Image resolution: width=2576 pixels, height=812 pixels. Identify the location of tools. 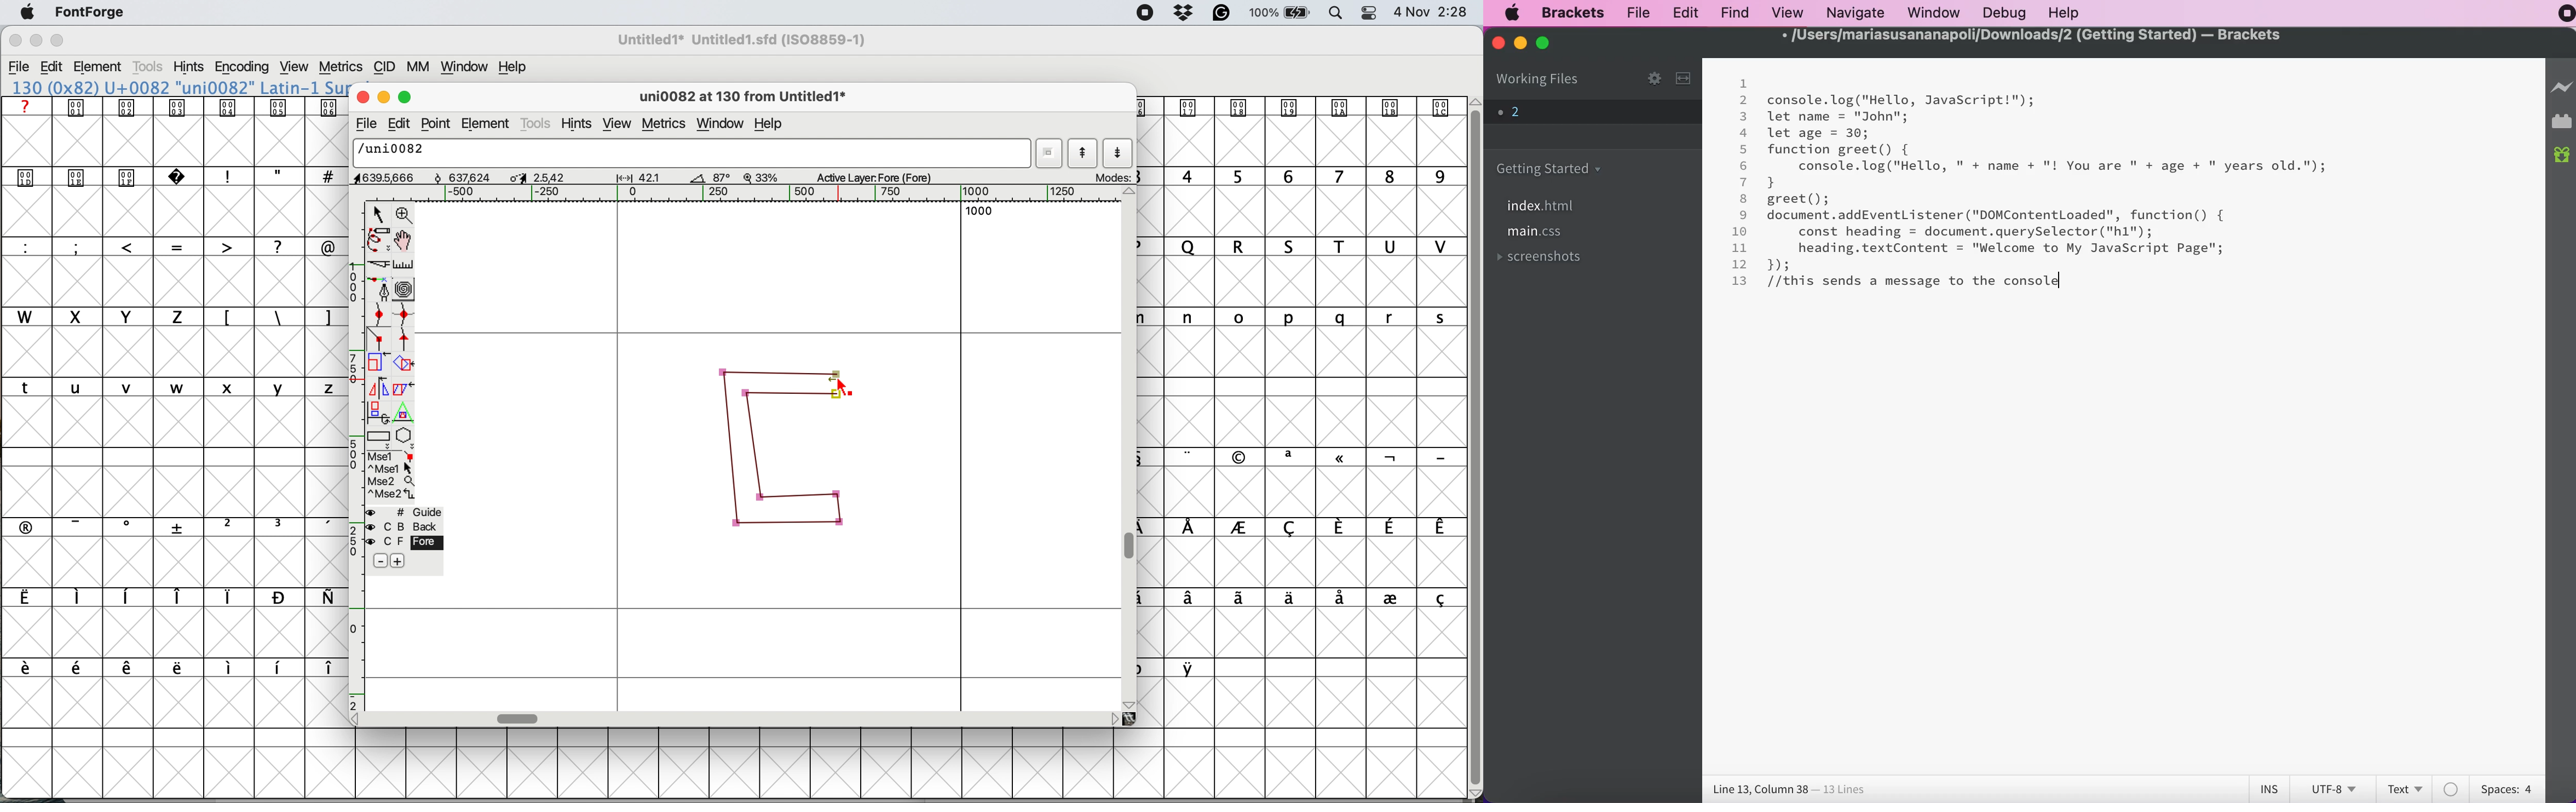
(537, 125).